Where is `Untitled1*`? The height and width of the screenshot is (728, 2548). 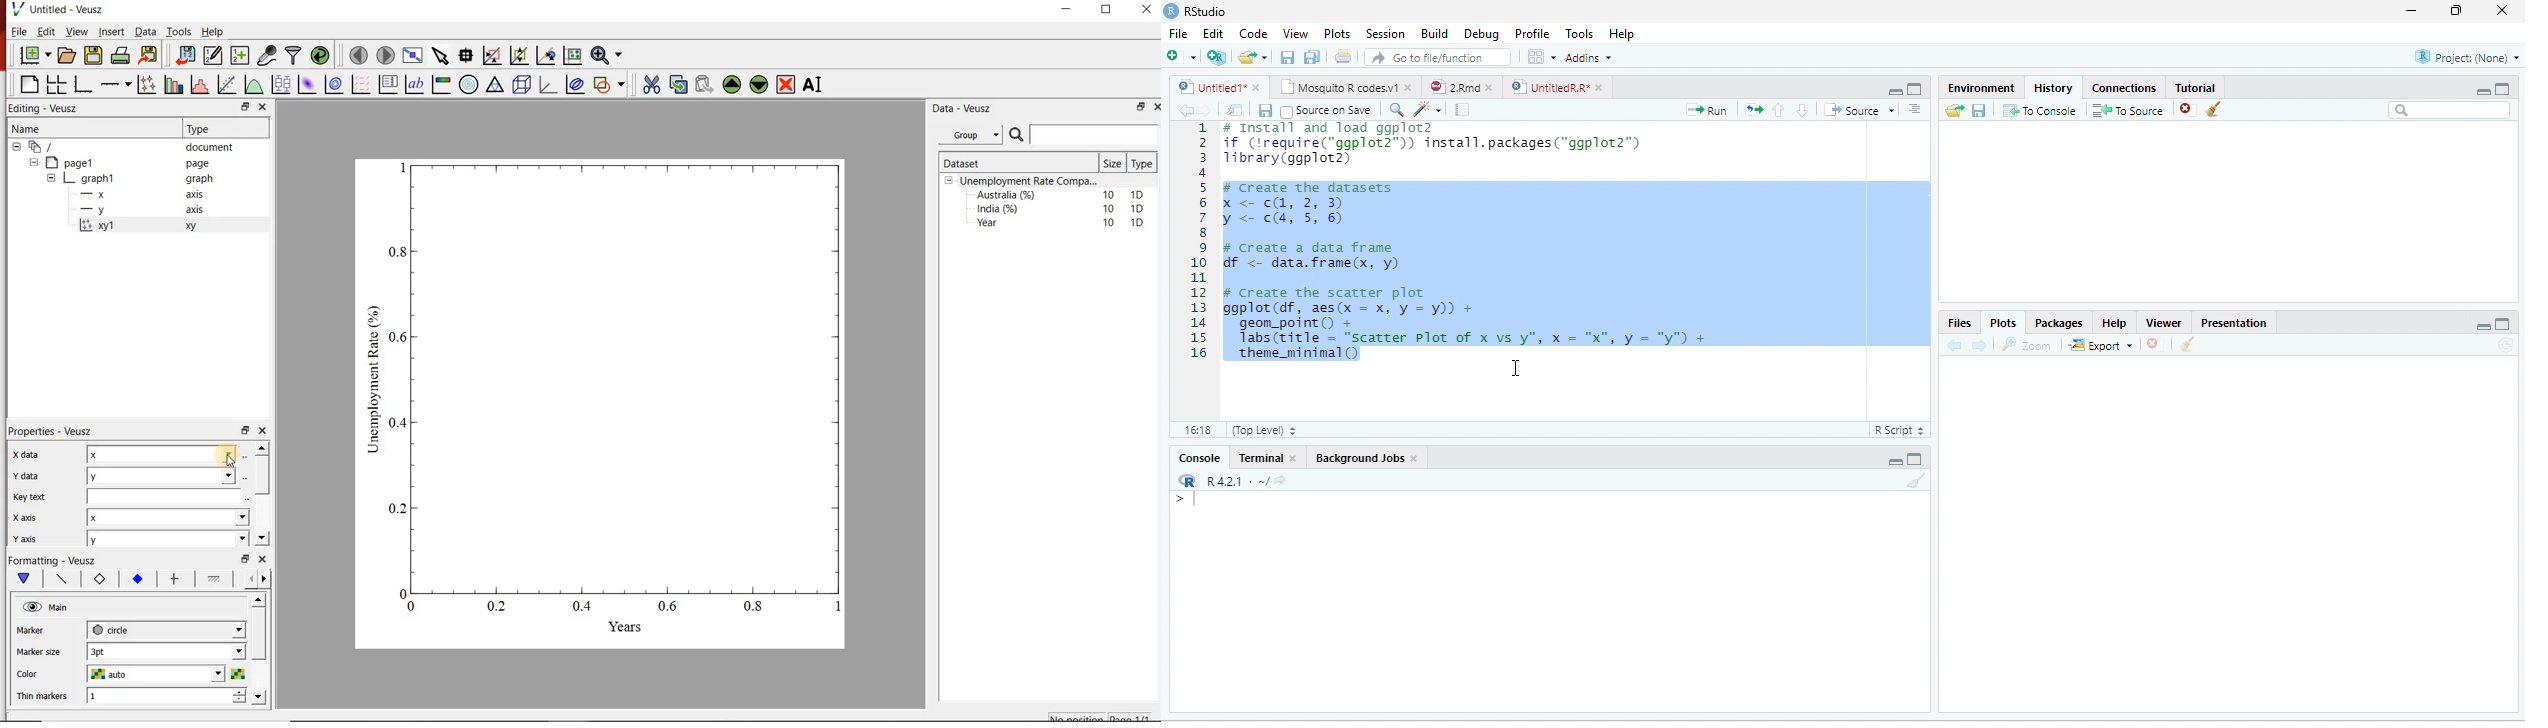 Untitled1* is located at coordinates (1209, 87).